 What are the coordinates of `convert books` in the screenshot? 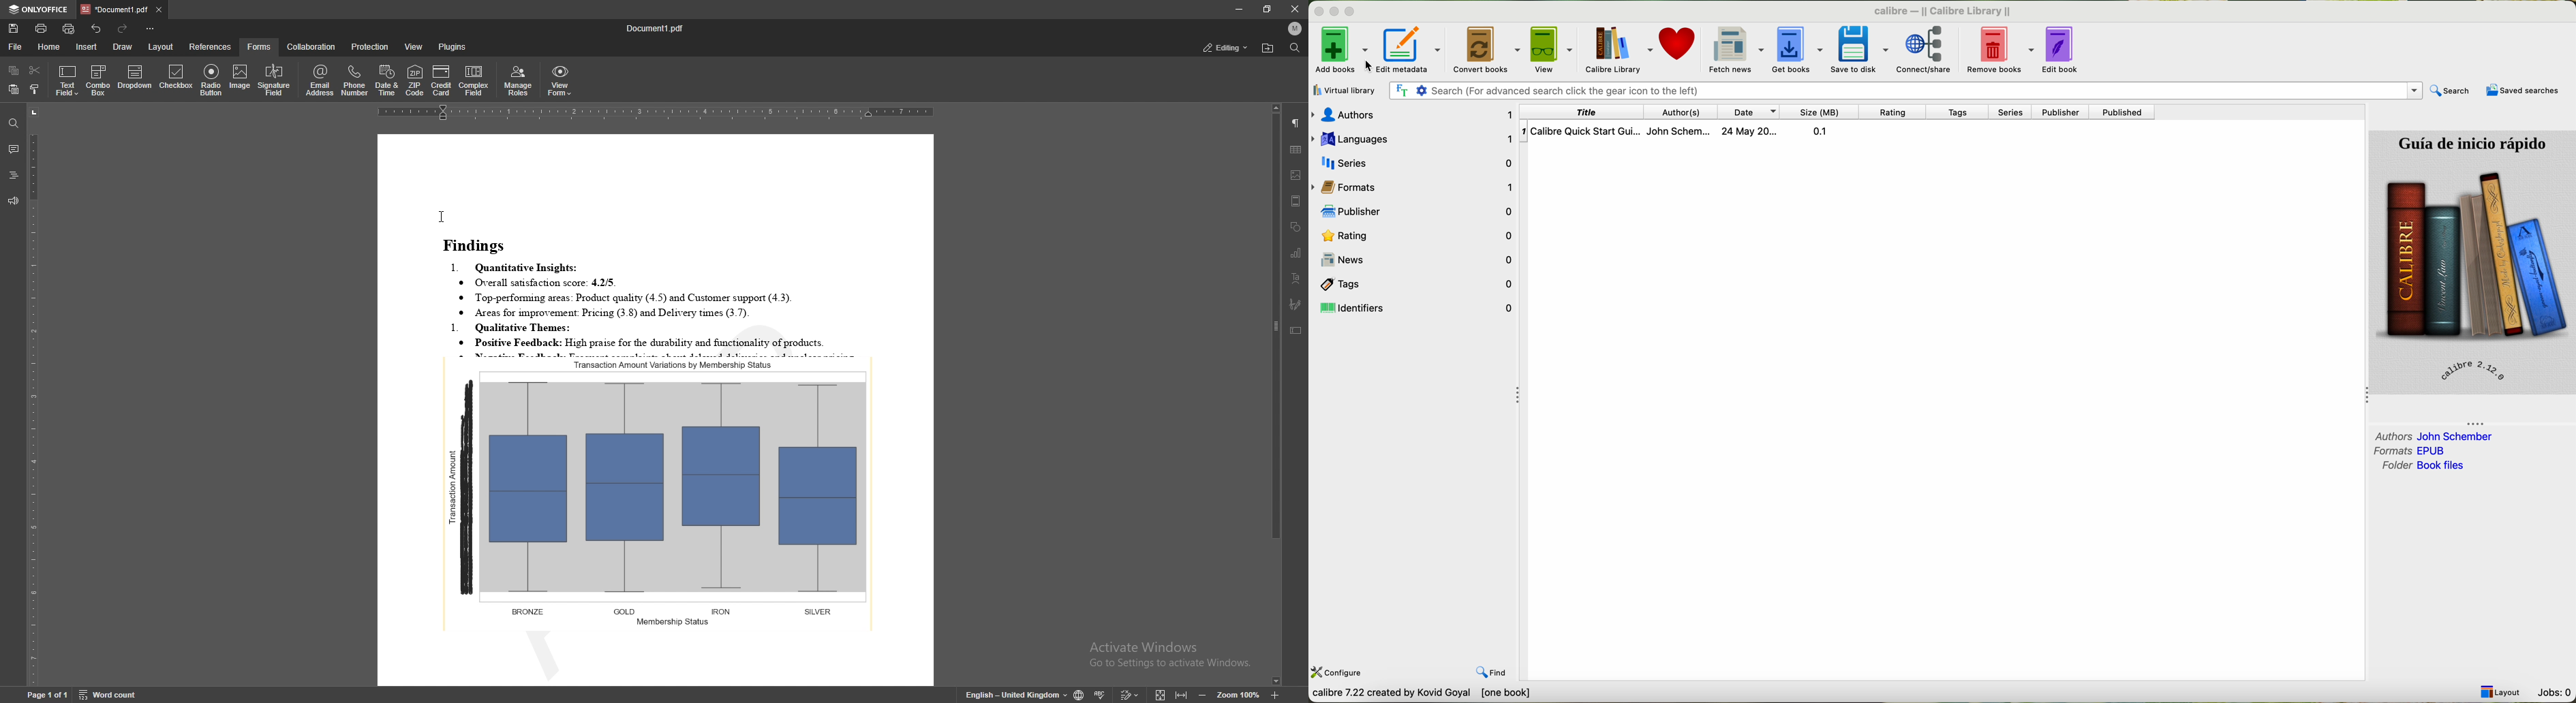 It's located at (1488, 49).